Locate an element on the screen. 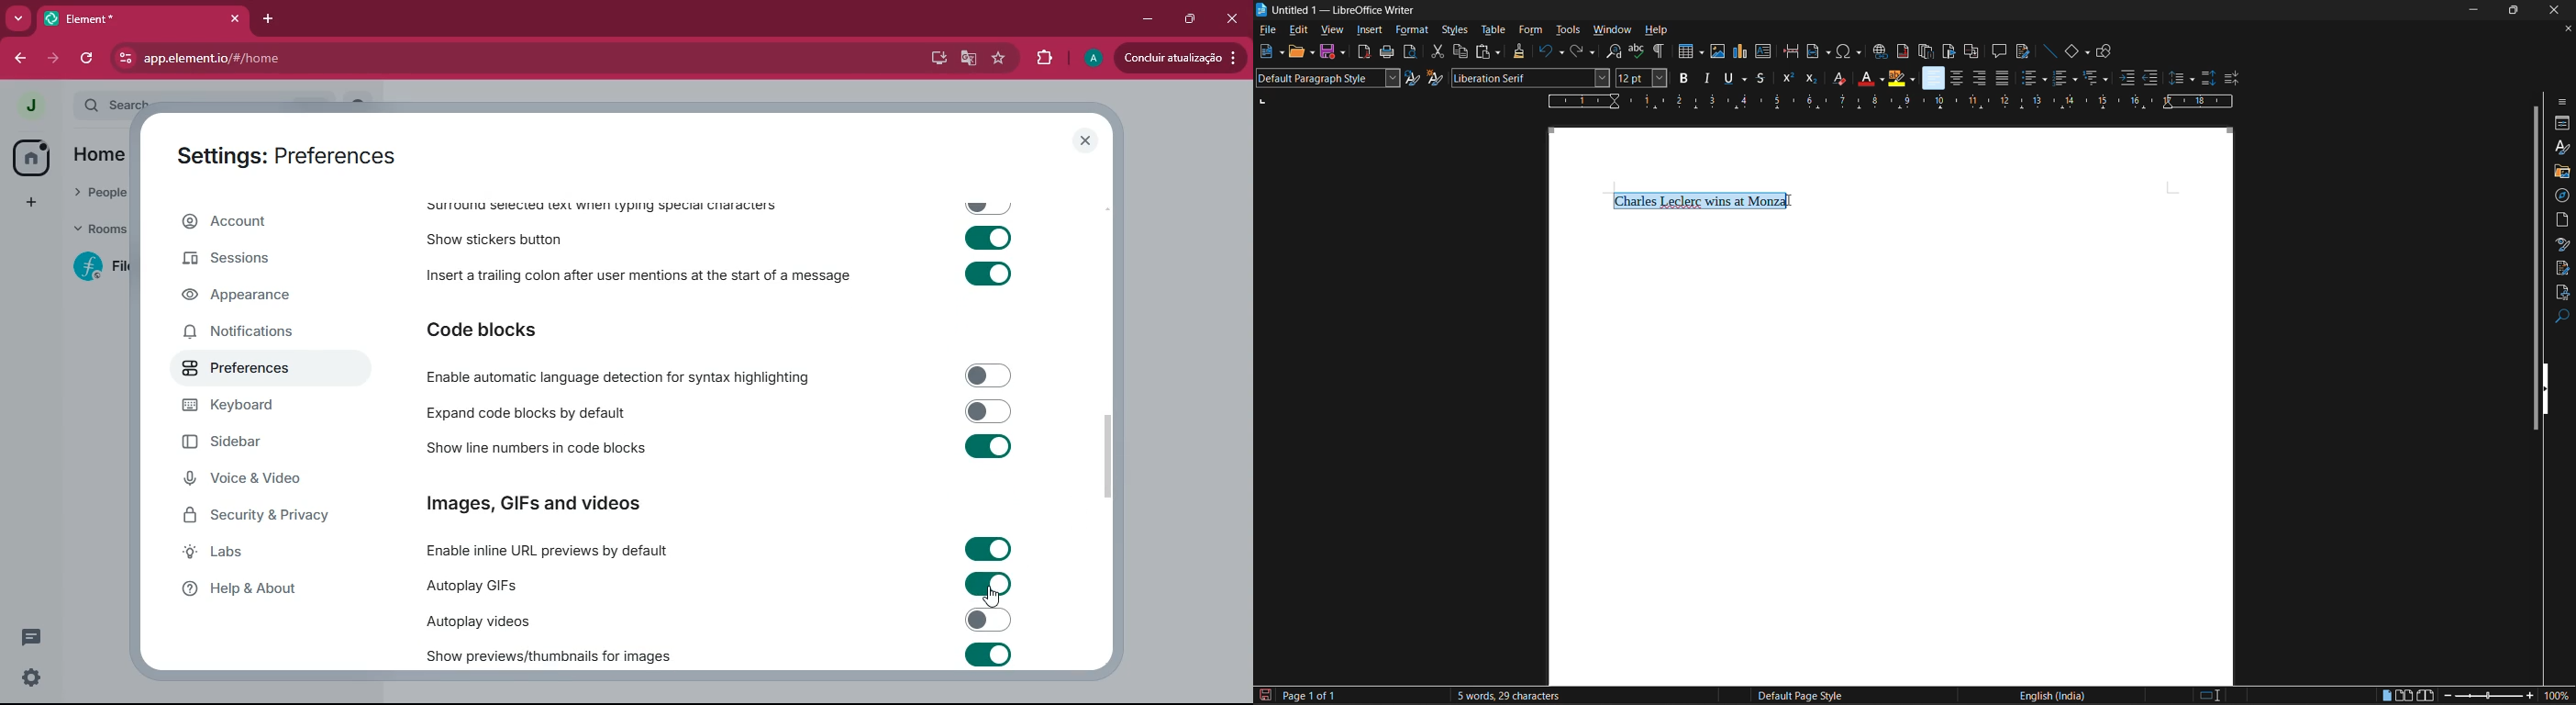 The height and width of the screenshot is (728, 2576). preferences is located at coordinates (254, 372).